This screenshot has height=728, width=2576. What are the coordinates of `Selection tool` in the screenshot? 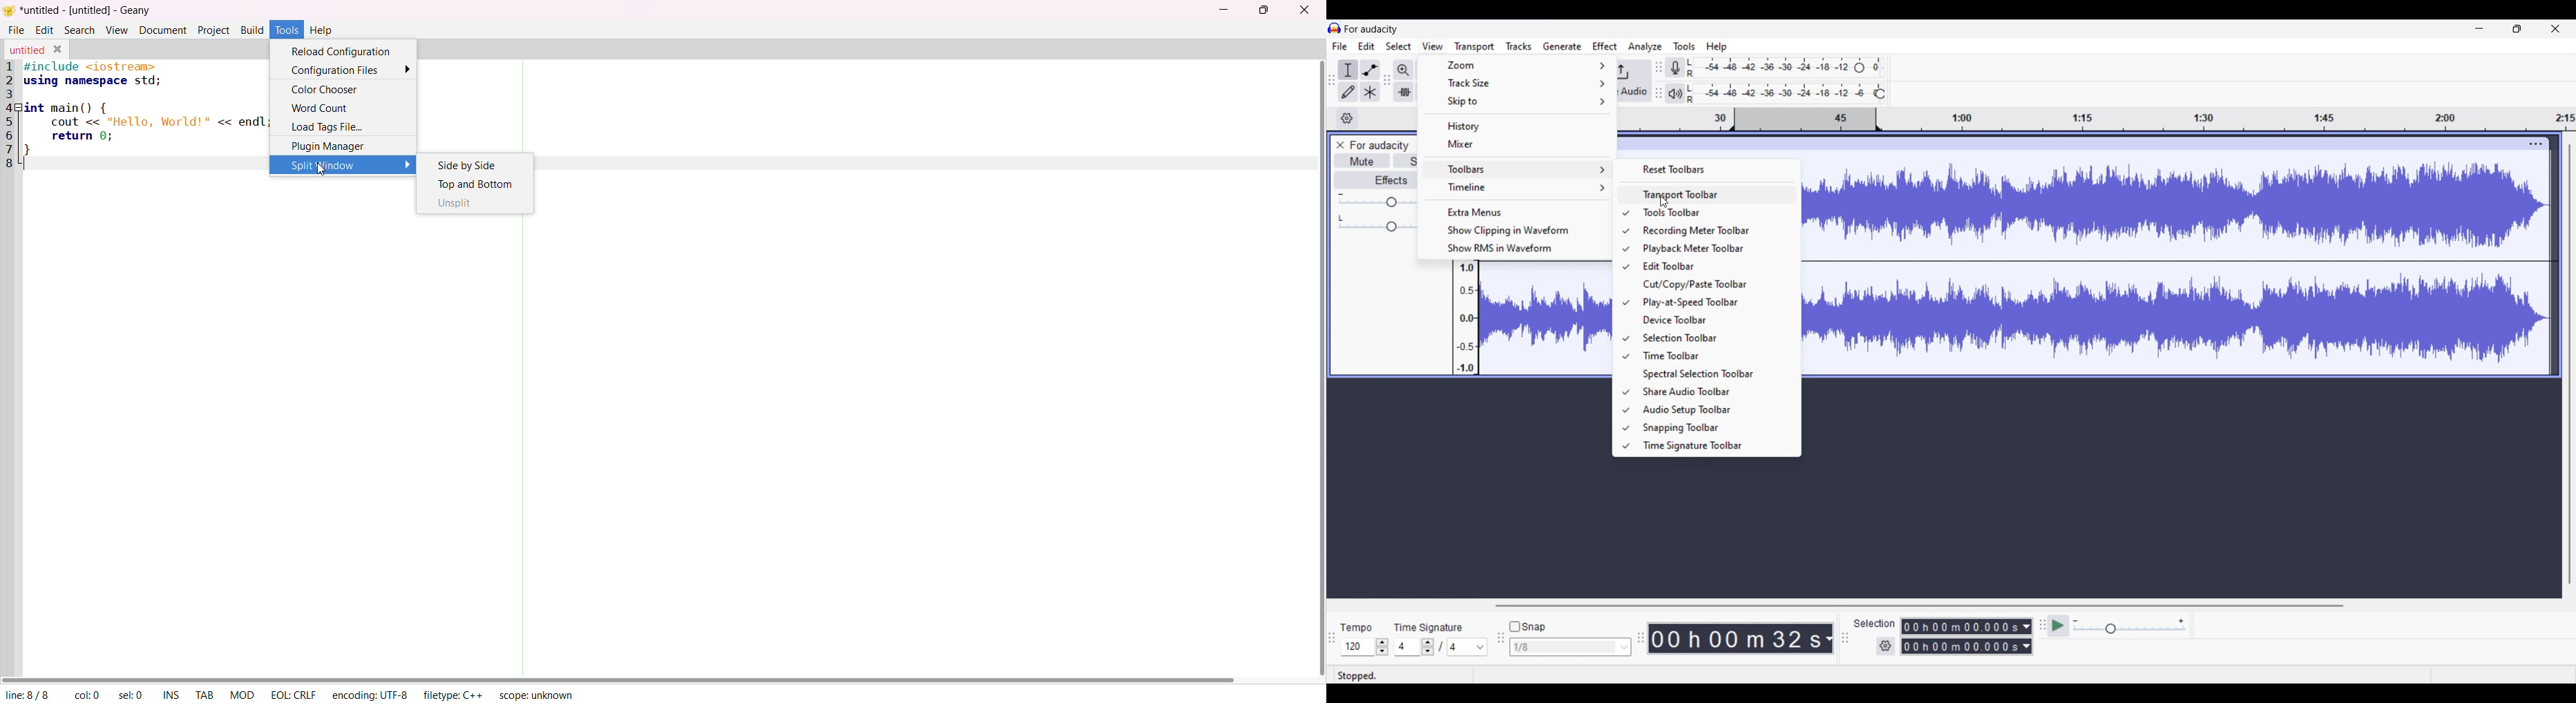 It's located at (1348, 70).